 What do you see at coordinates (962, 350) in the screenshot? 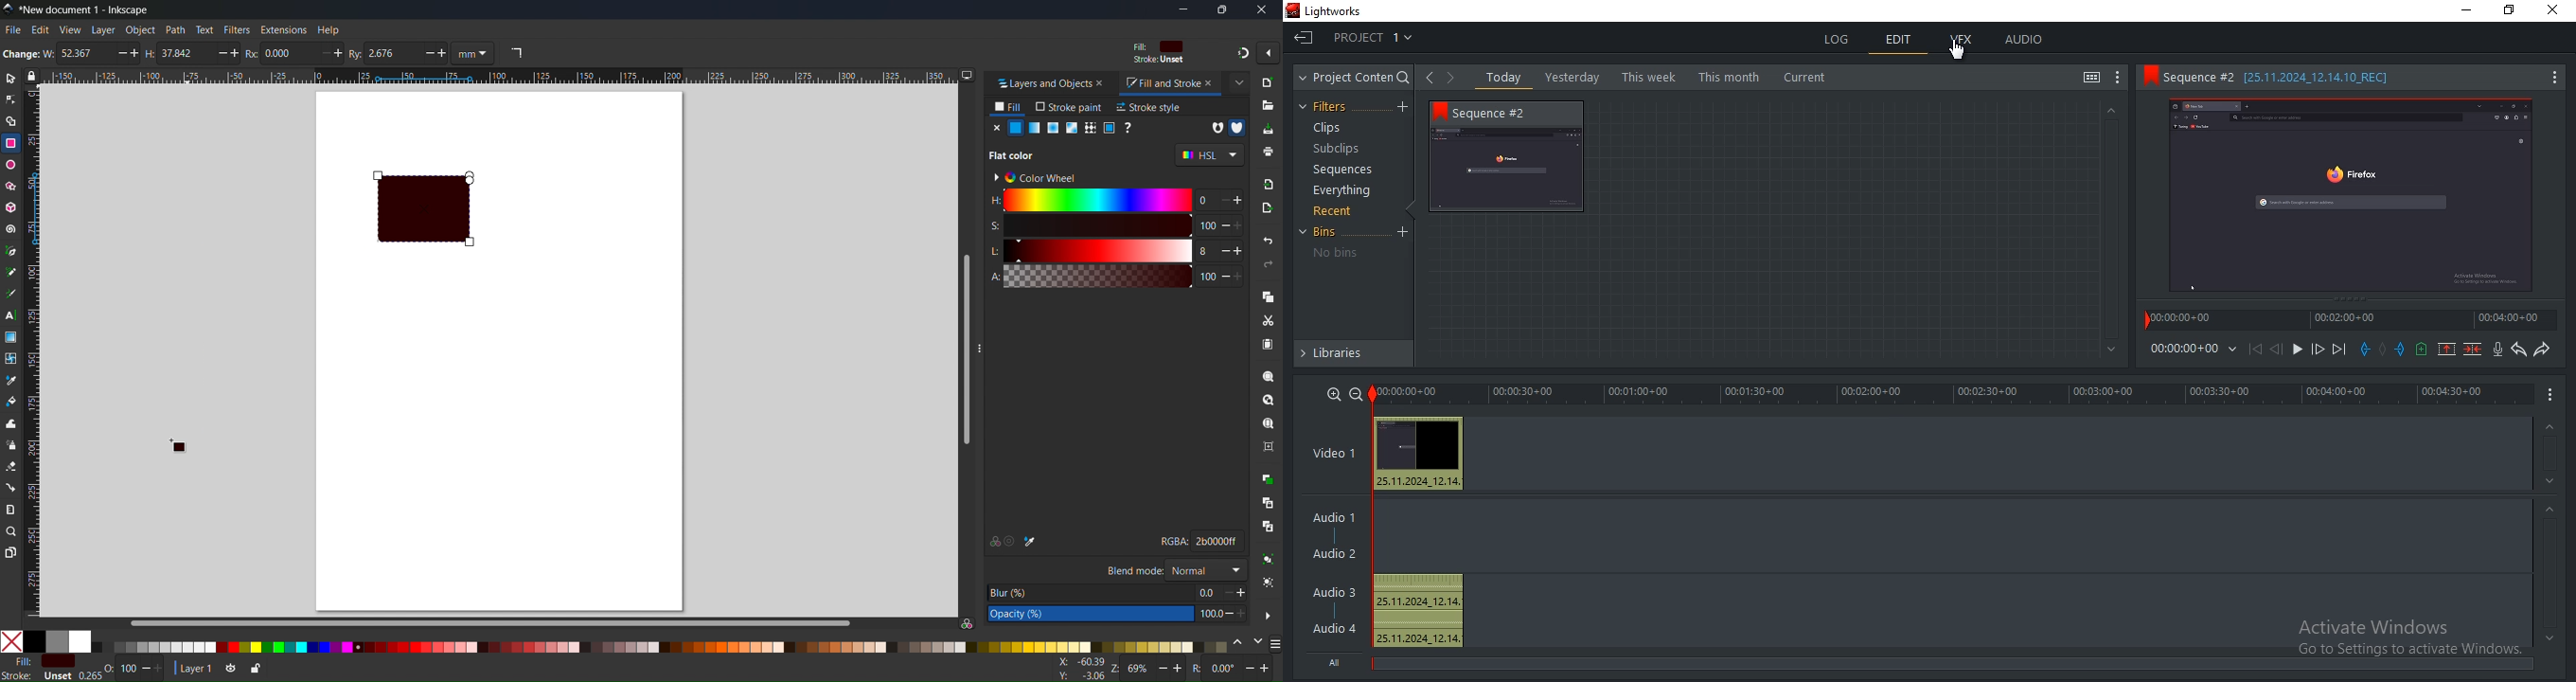
I see `Vertical scroll bar` at bounding box center [962, 350].